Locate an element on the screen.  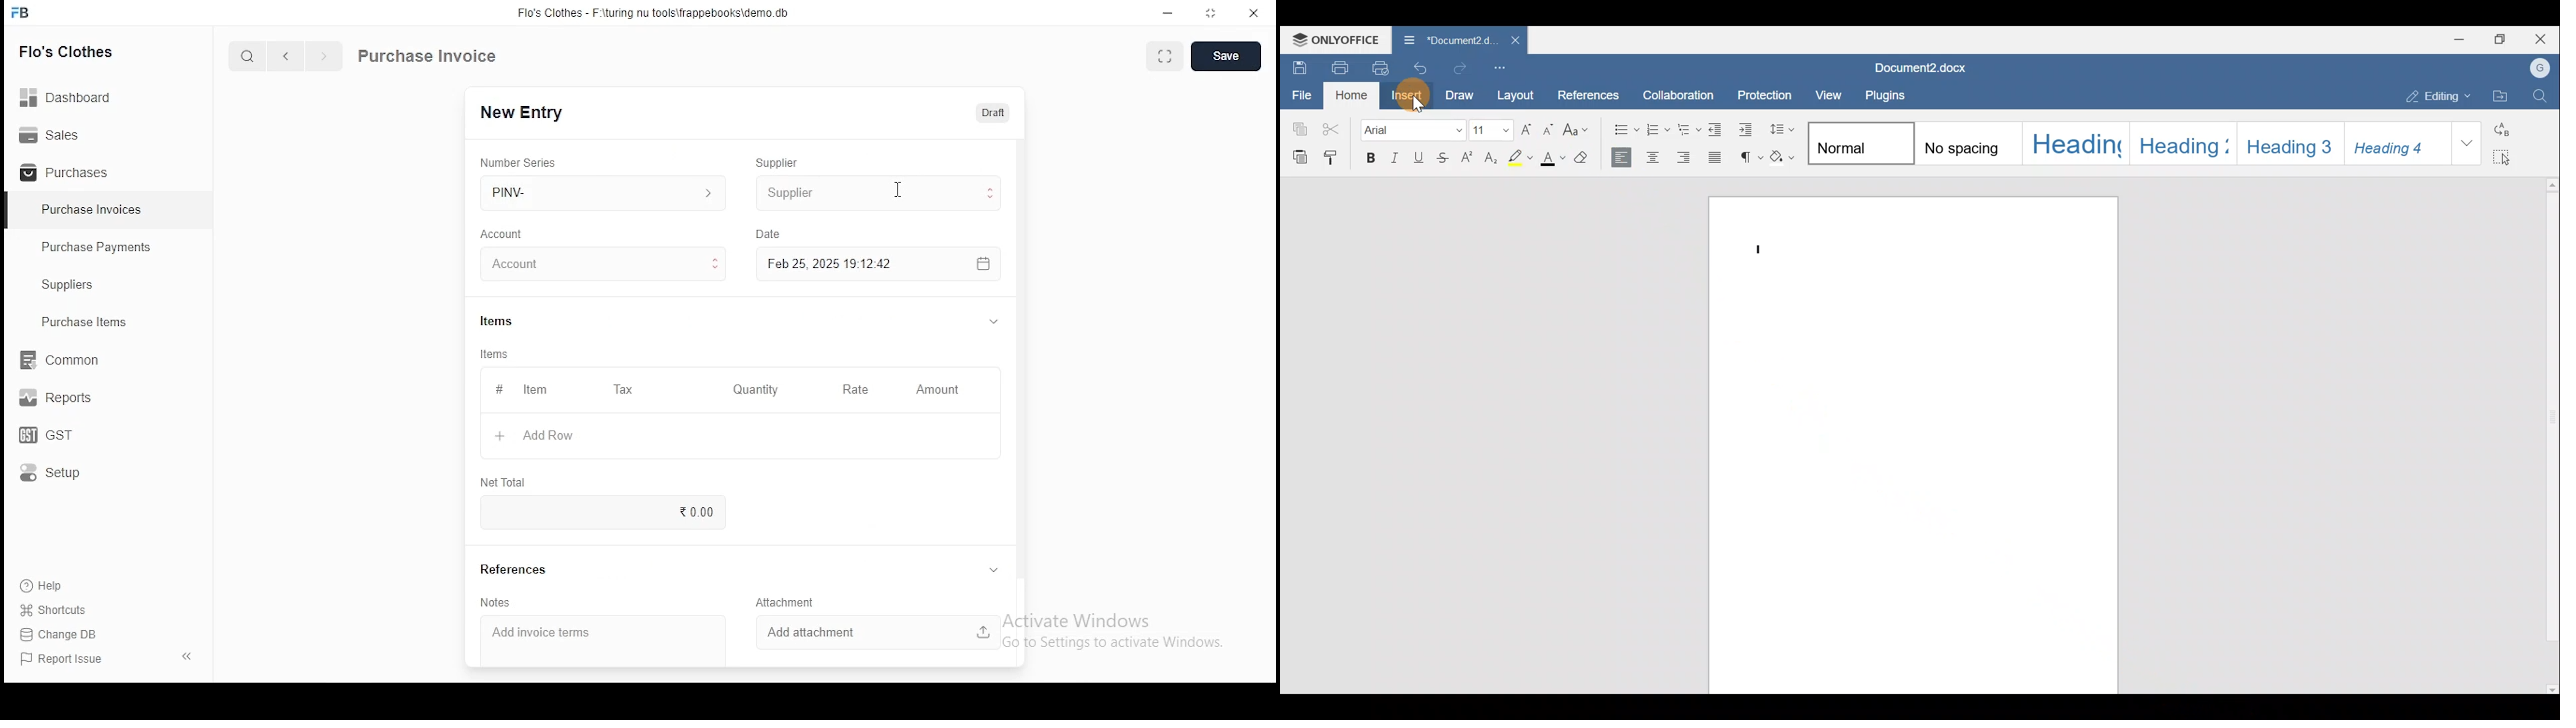
Select all is located at coordinates (2507, 156).